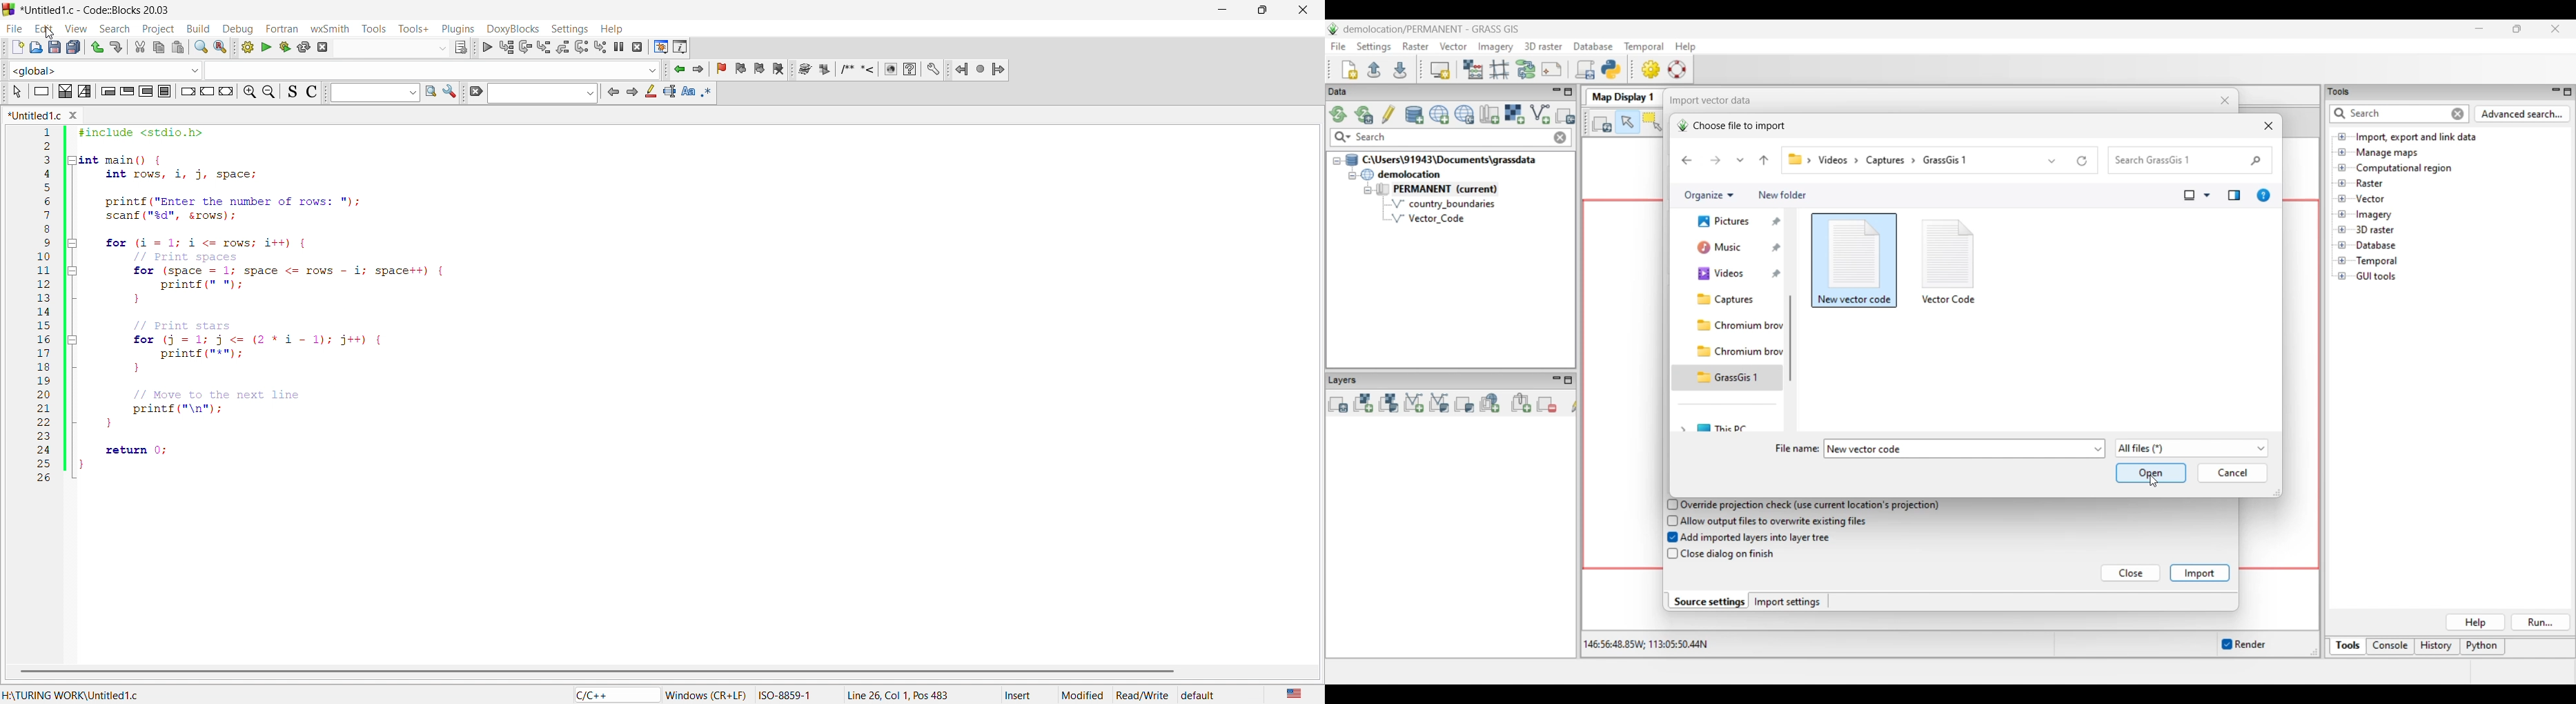 The width and height of the screenshot is (2576, 728). I want to click on cut, so click(137, 47).